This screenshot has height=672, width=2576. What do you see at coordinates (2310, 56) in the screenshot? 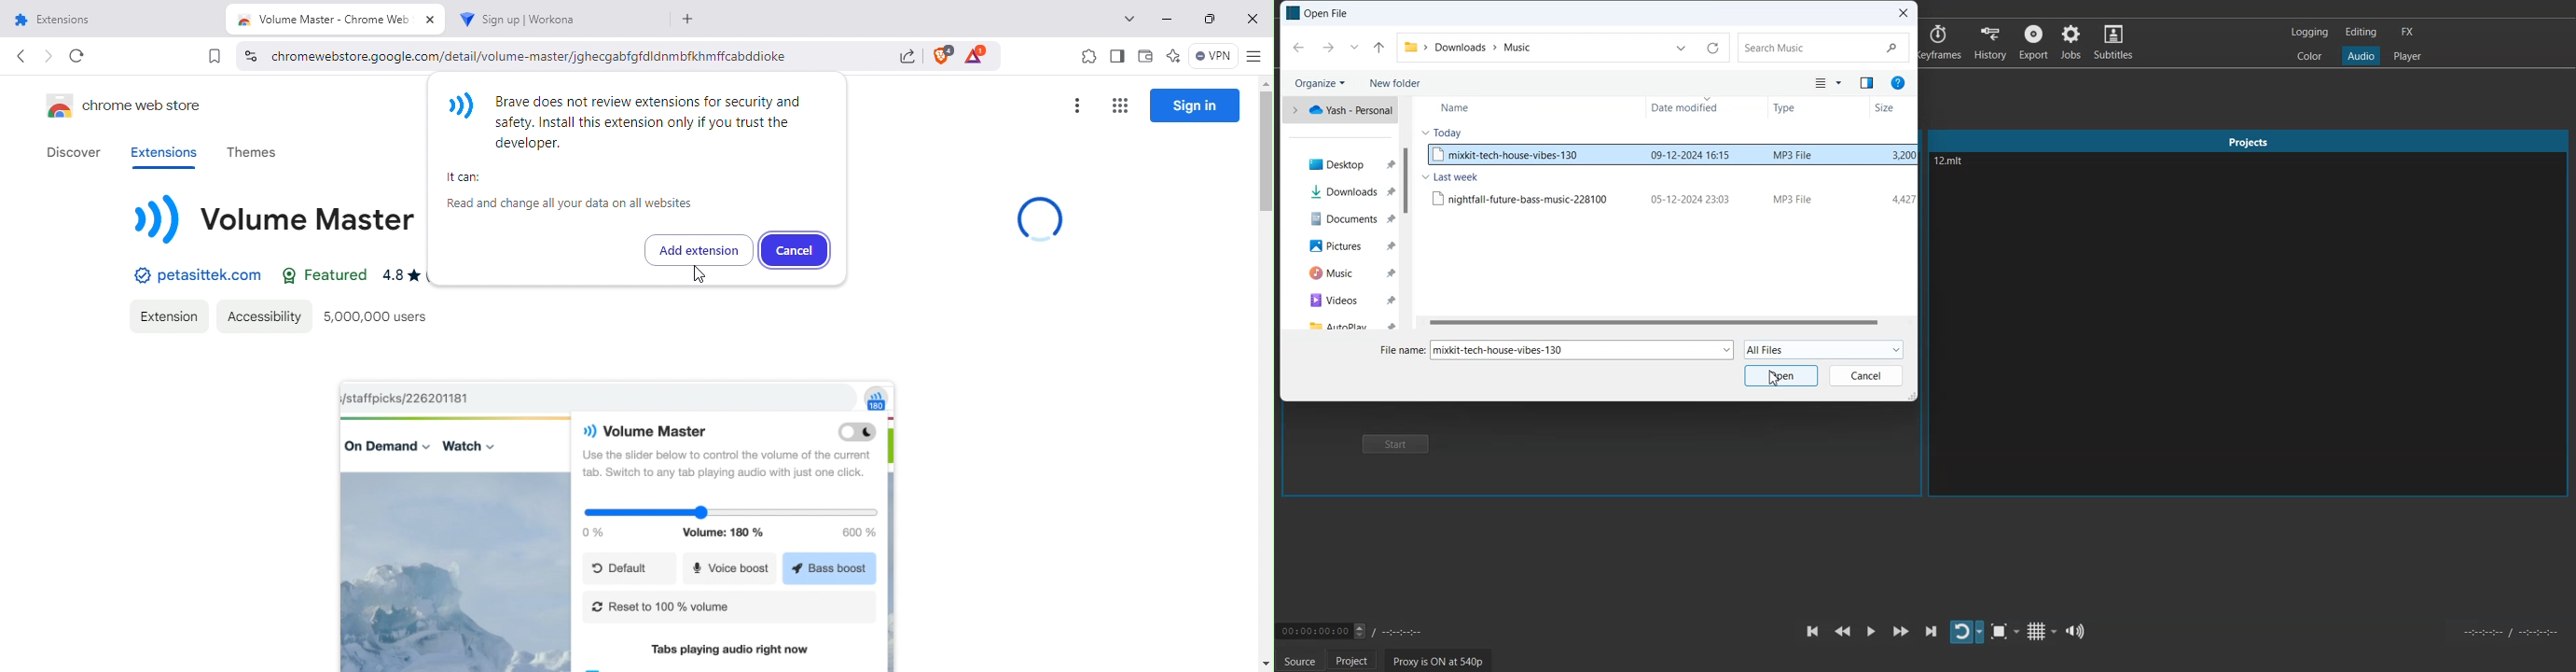
I see `Color` at bounding box center [2310, 56].